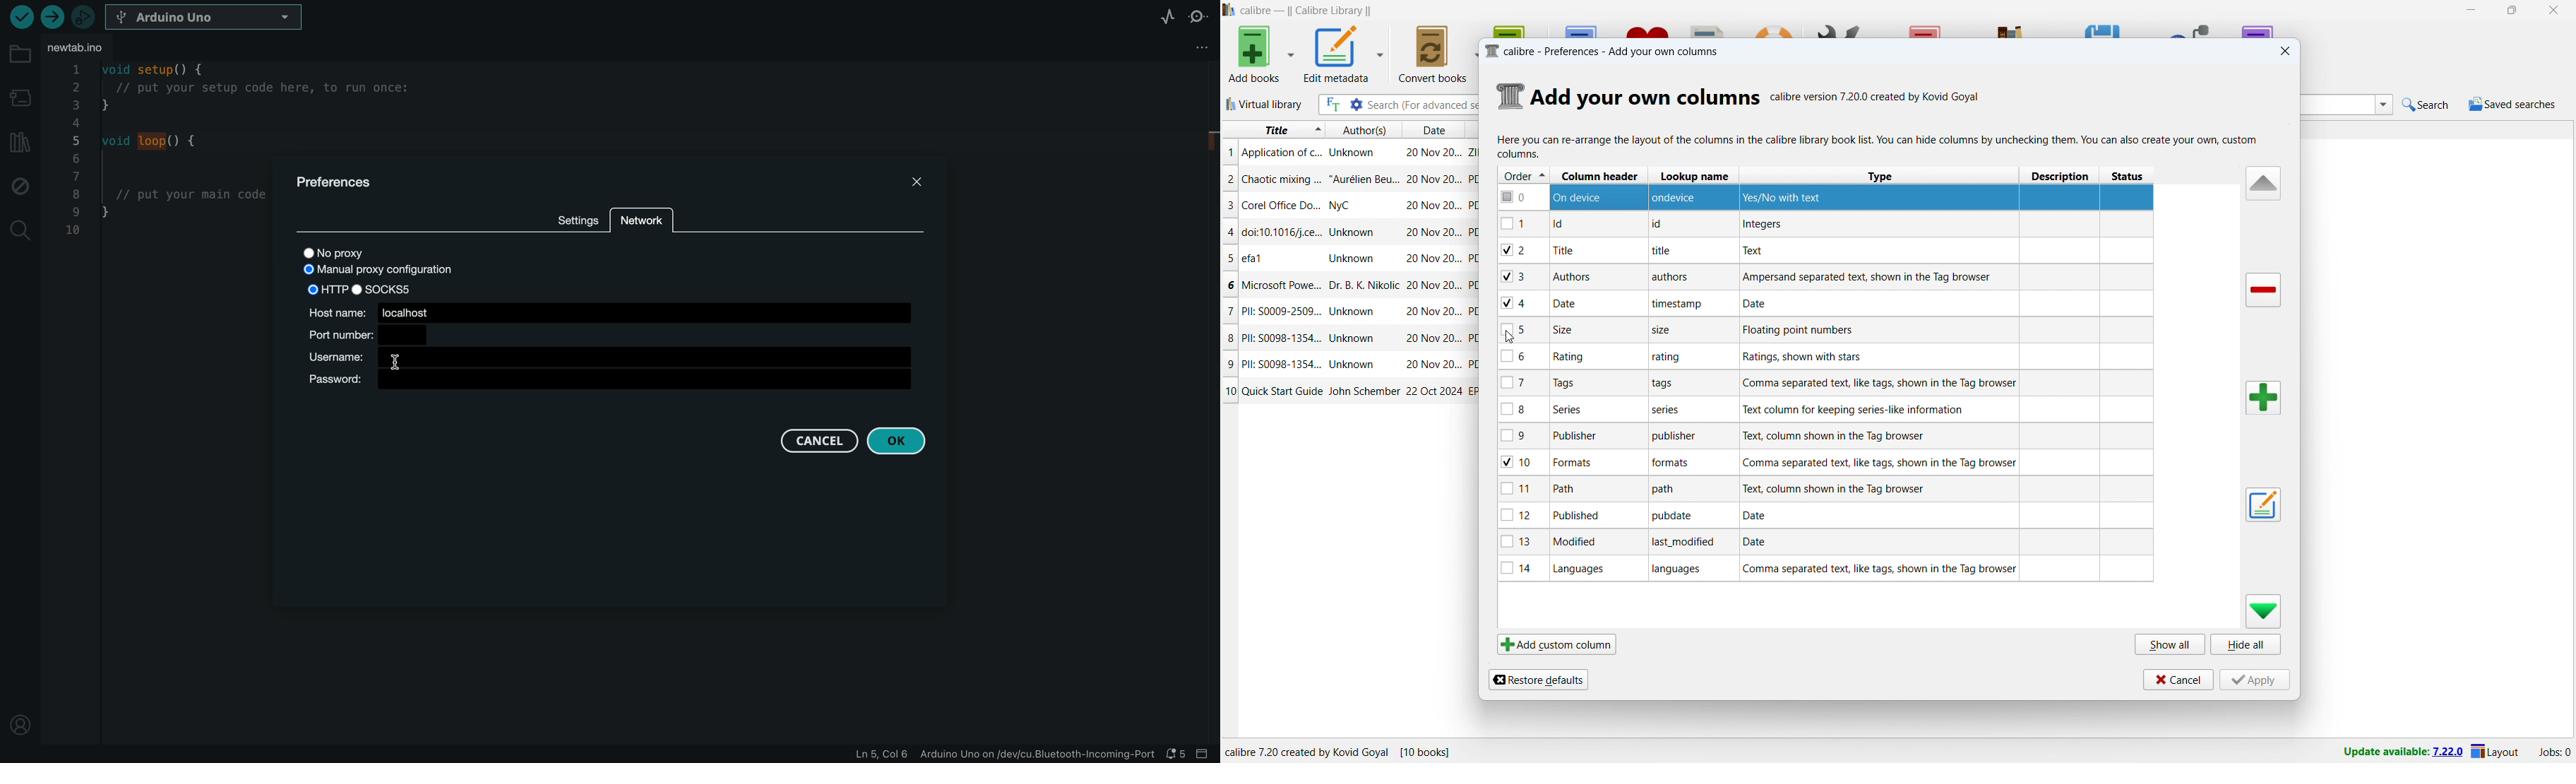 This screenshot has height=784, width=2576. Describe the element at coordinates (1229, 231) in the screenshot. I see `4` at that location.